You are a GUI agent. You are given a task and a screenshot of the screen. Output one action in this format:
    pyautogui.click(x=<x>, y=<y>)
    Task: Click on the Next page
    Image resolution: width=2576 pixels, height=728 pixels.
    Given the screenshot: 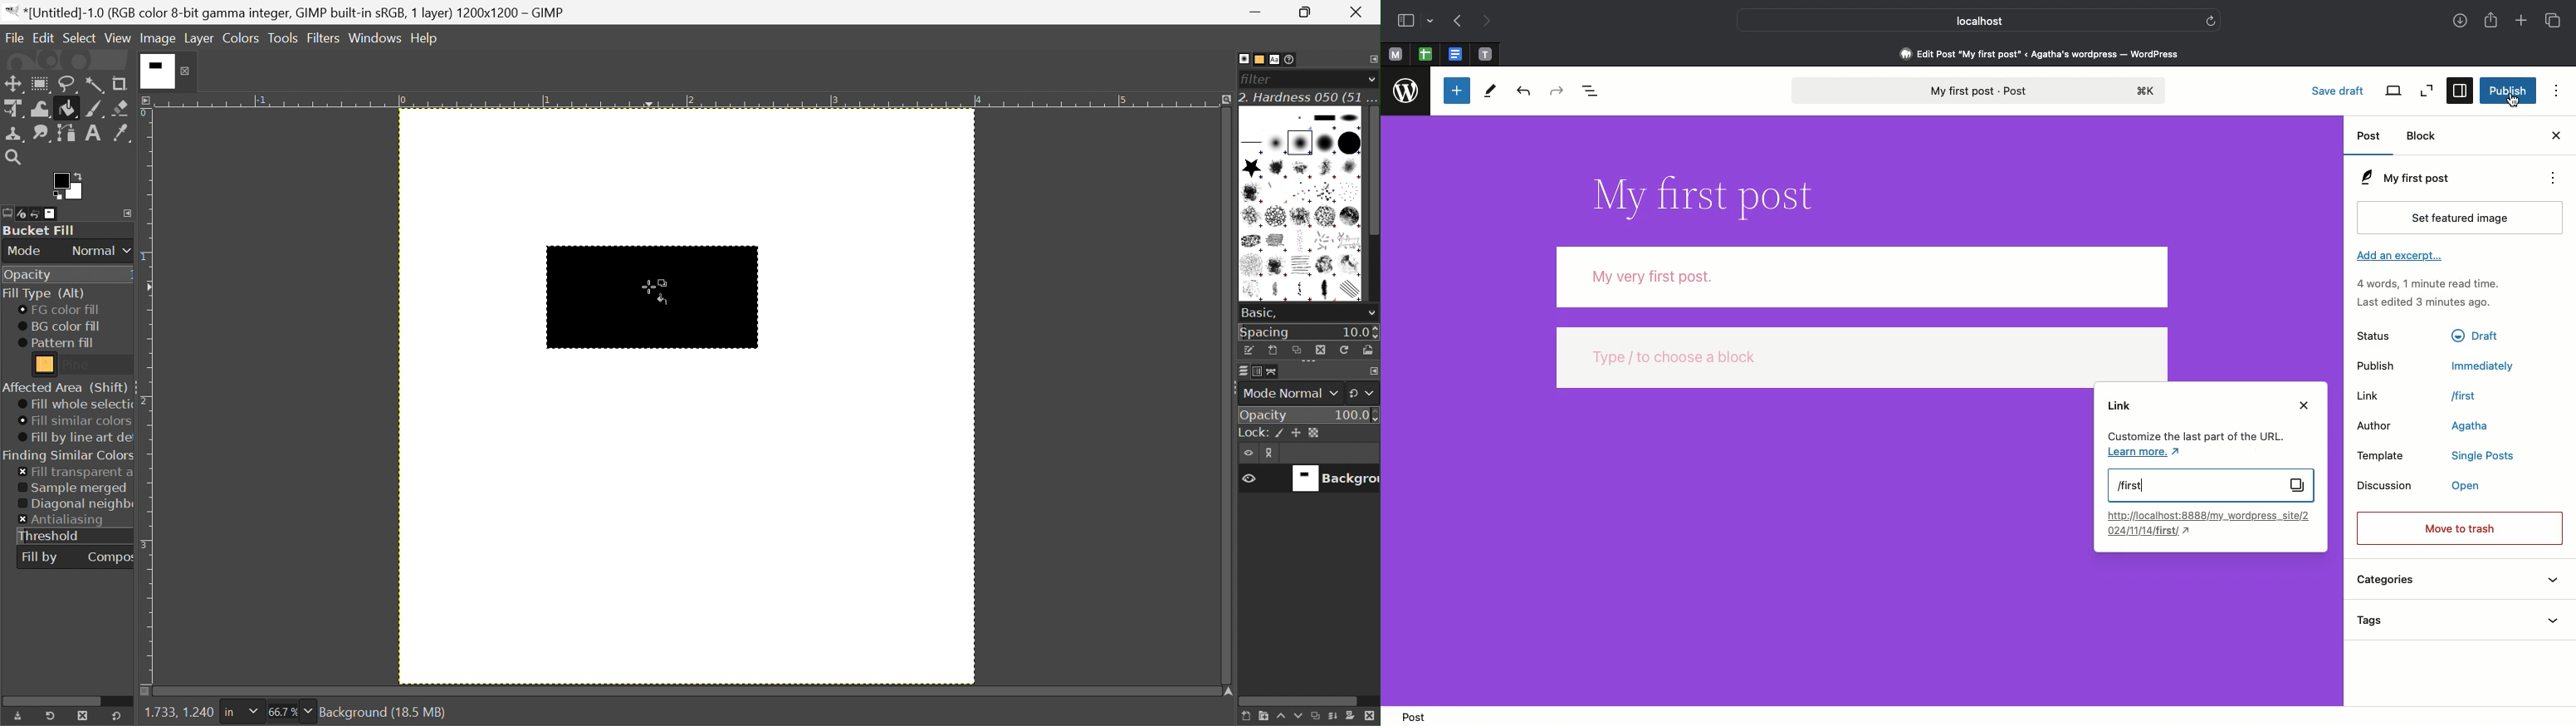 What is the action you would take?
    pyautogui.click(x=1492, y=22)
    